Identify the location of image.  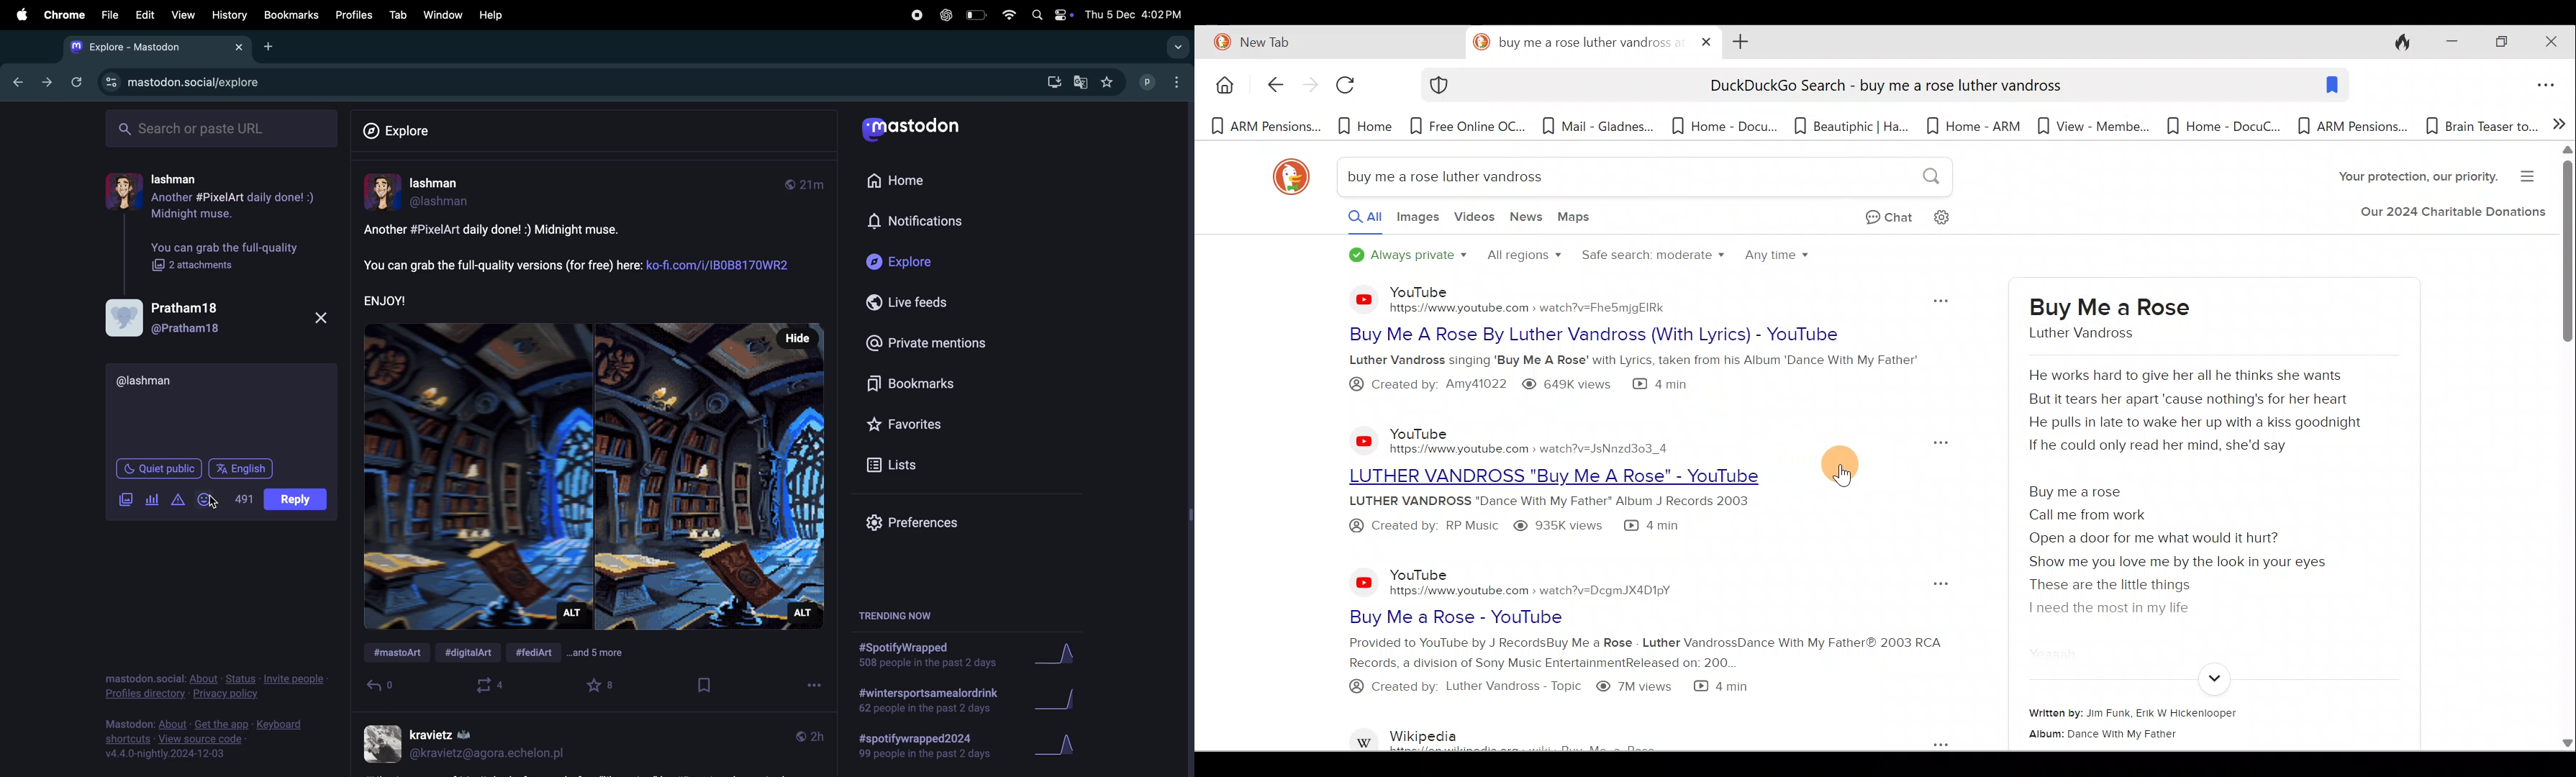
(594, 475).